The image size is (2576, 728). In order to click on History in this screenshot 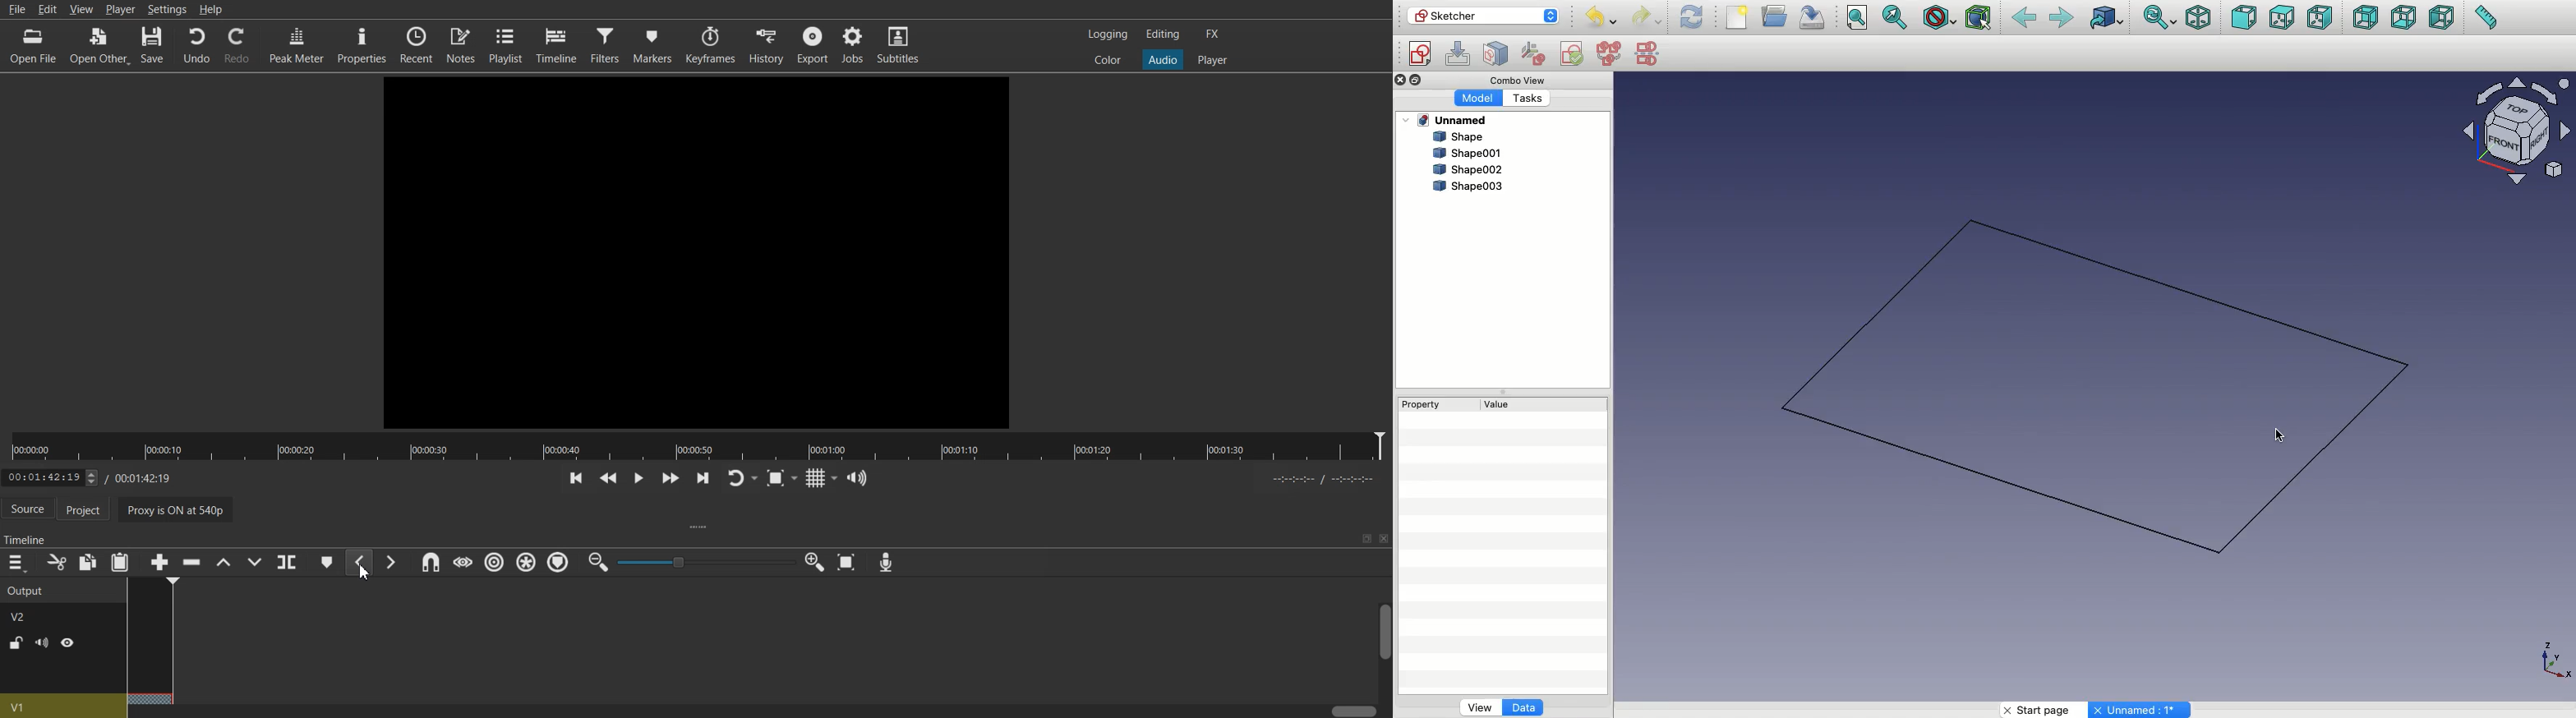, I will do `click(765, 44)`.